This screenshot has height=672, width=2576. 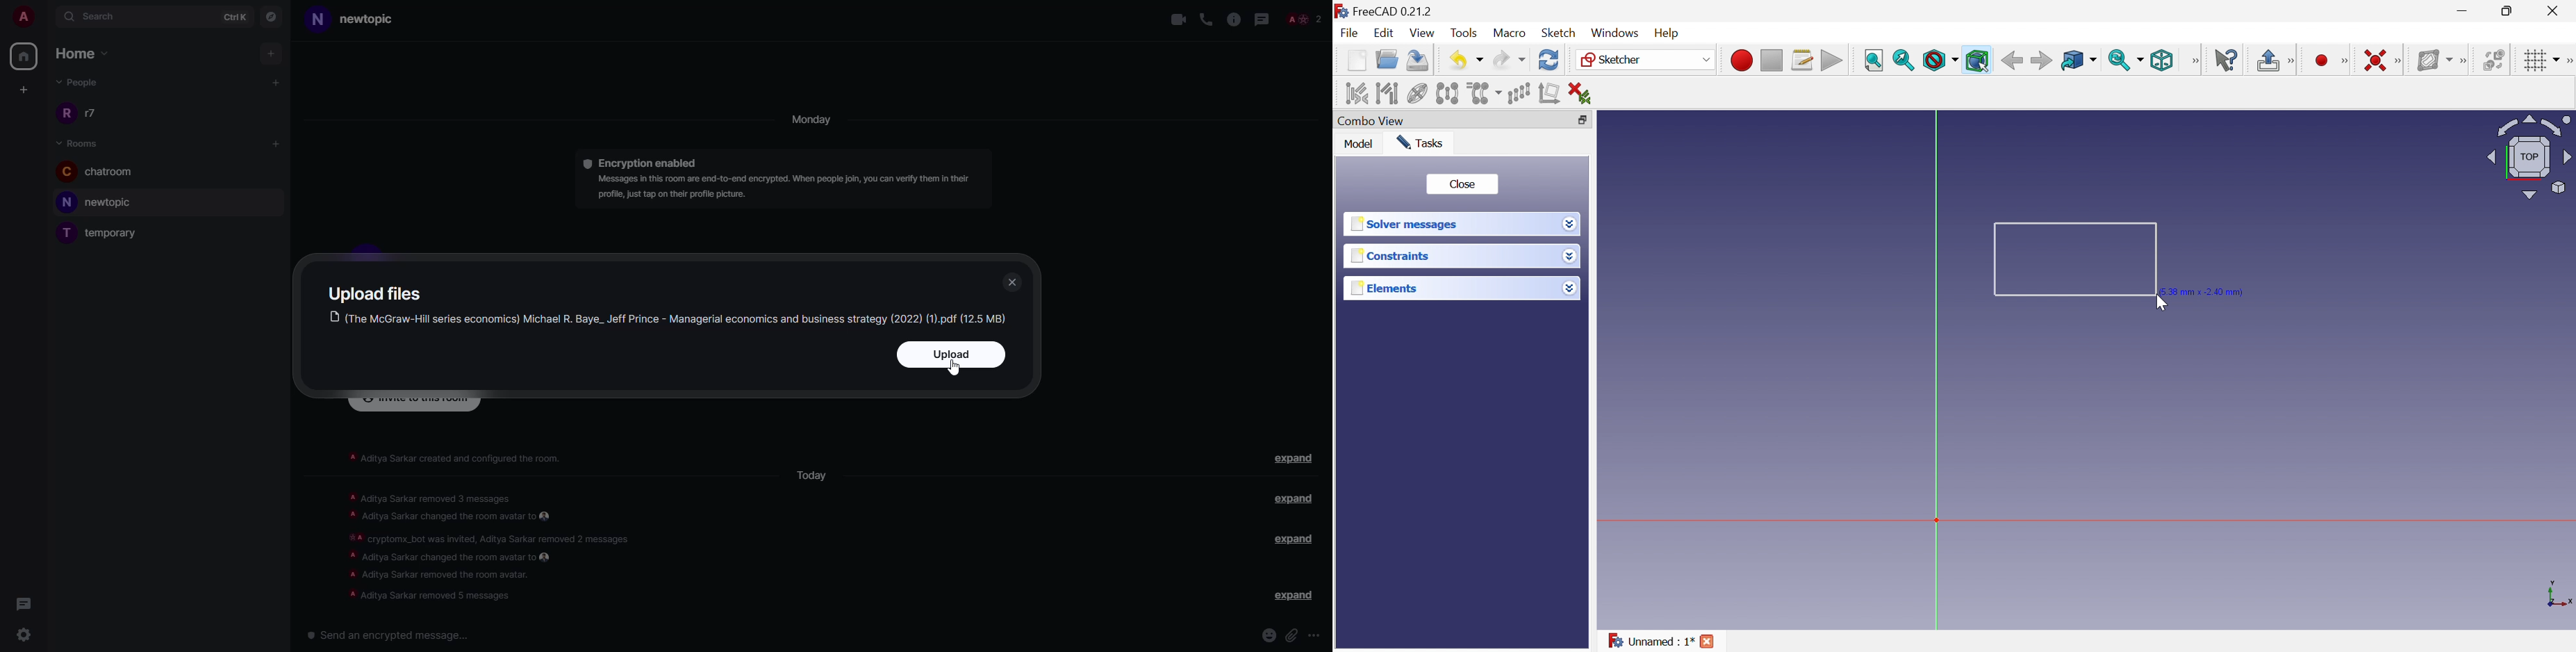 I want to click on room, so click(x=103, y=172).